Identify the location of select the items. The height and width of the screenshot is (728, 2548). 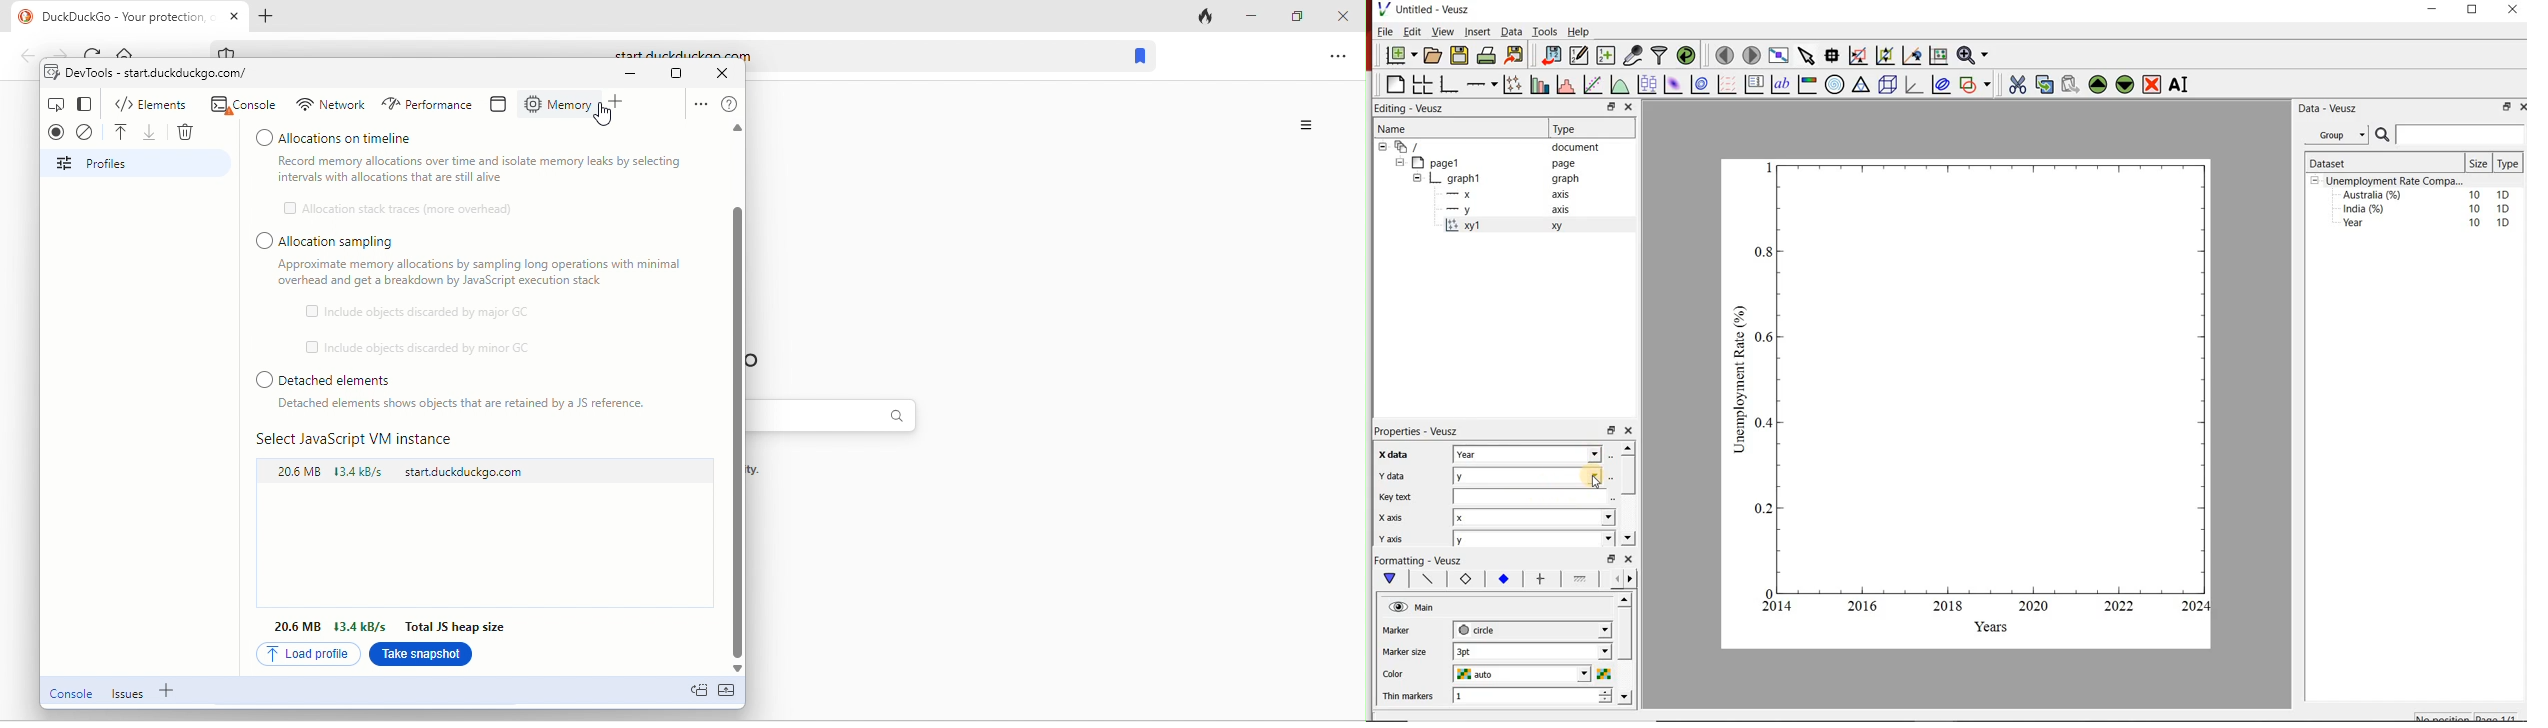
(1808, 54).